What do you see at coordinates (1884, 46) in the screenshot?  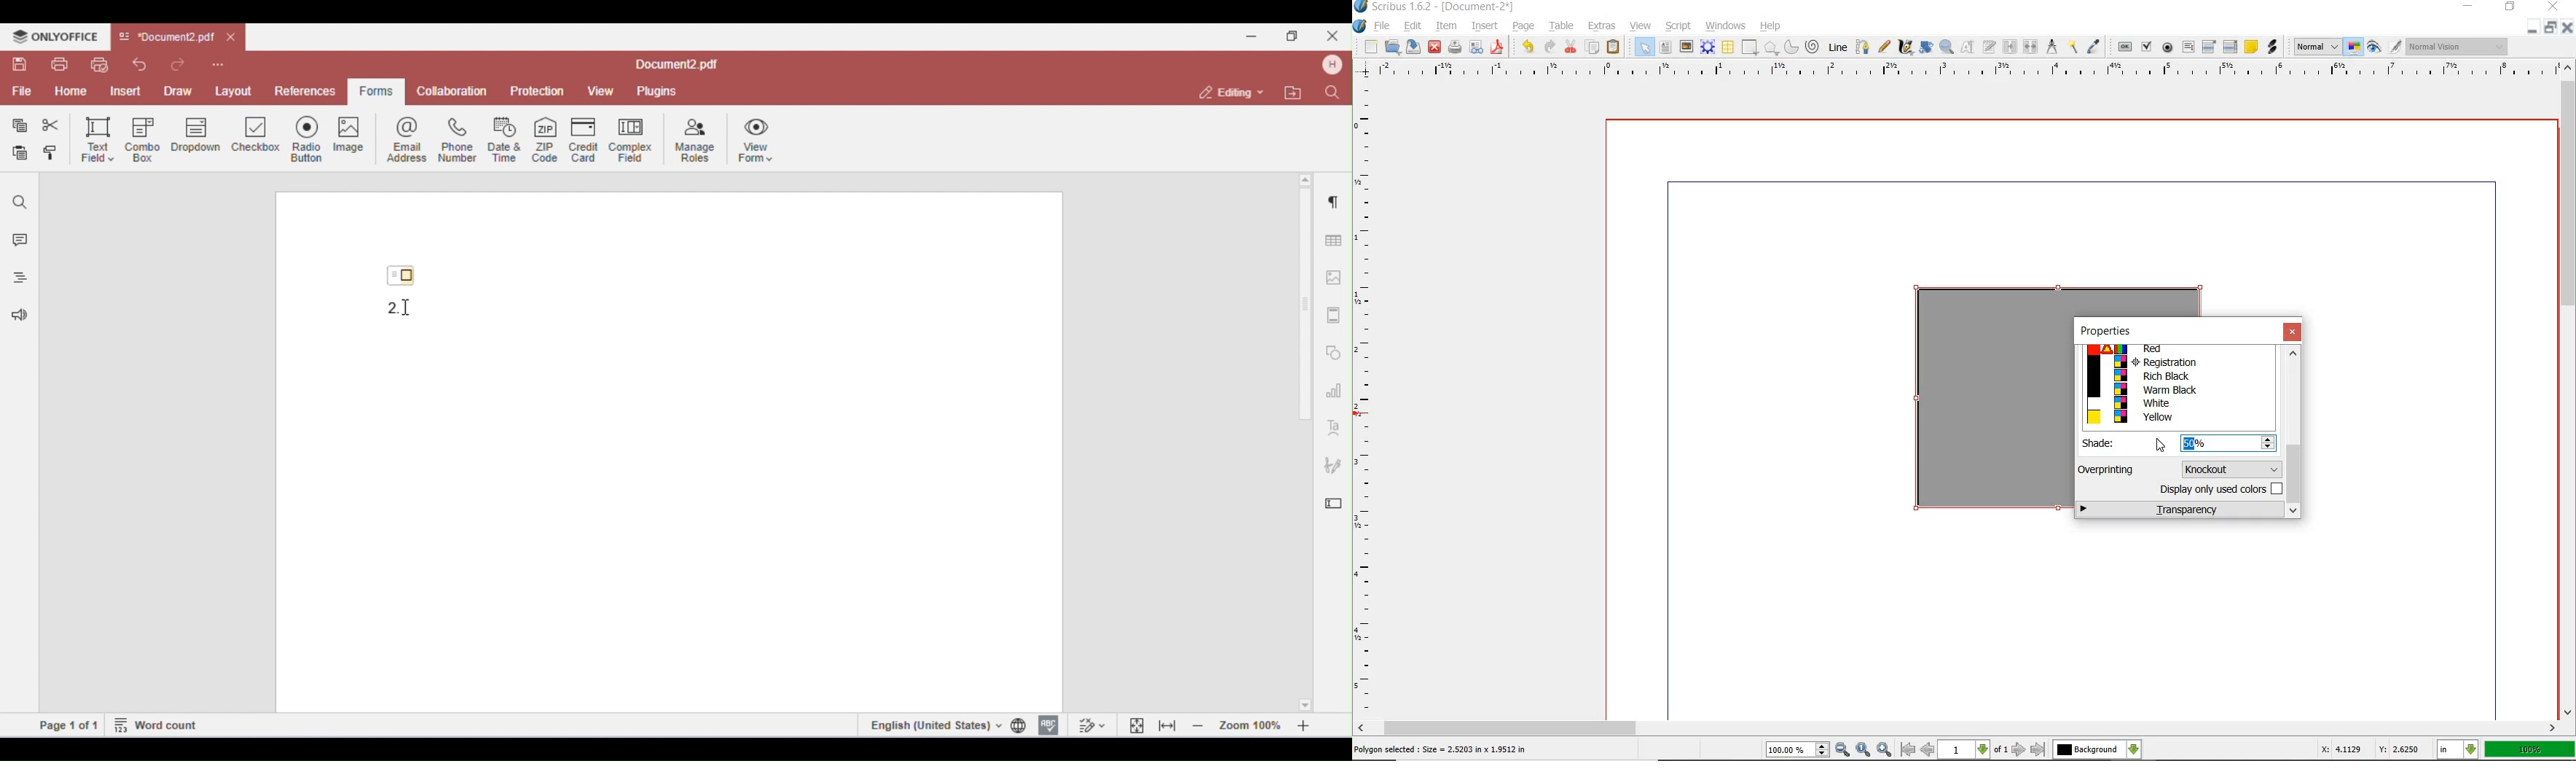 I see `free hand line` at bounding box center [1884, 46].